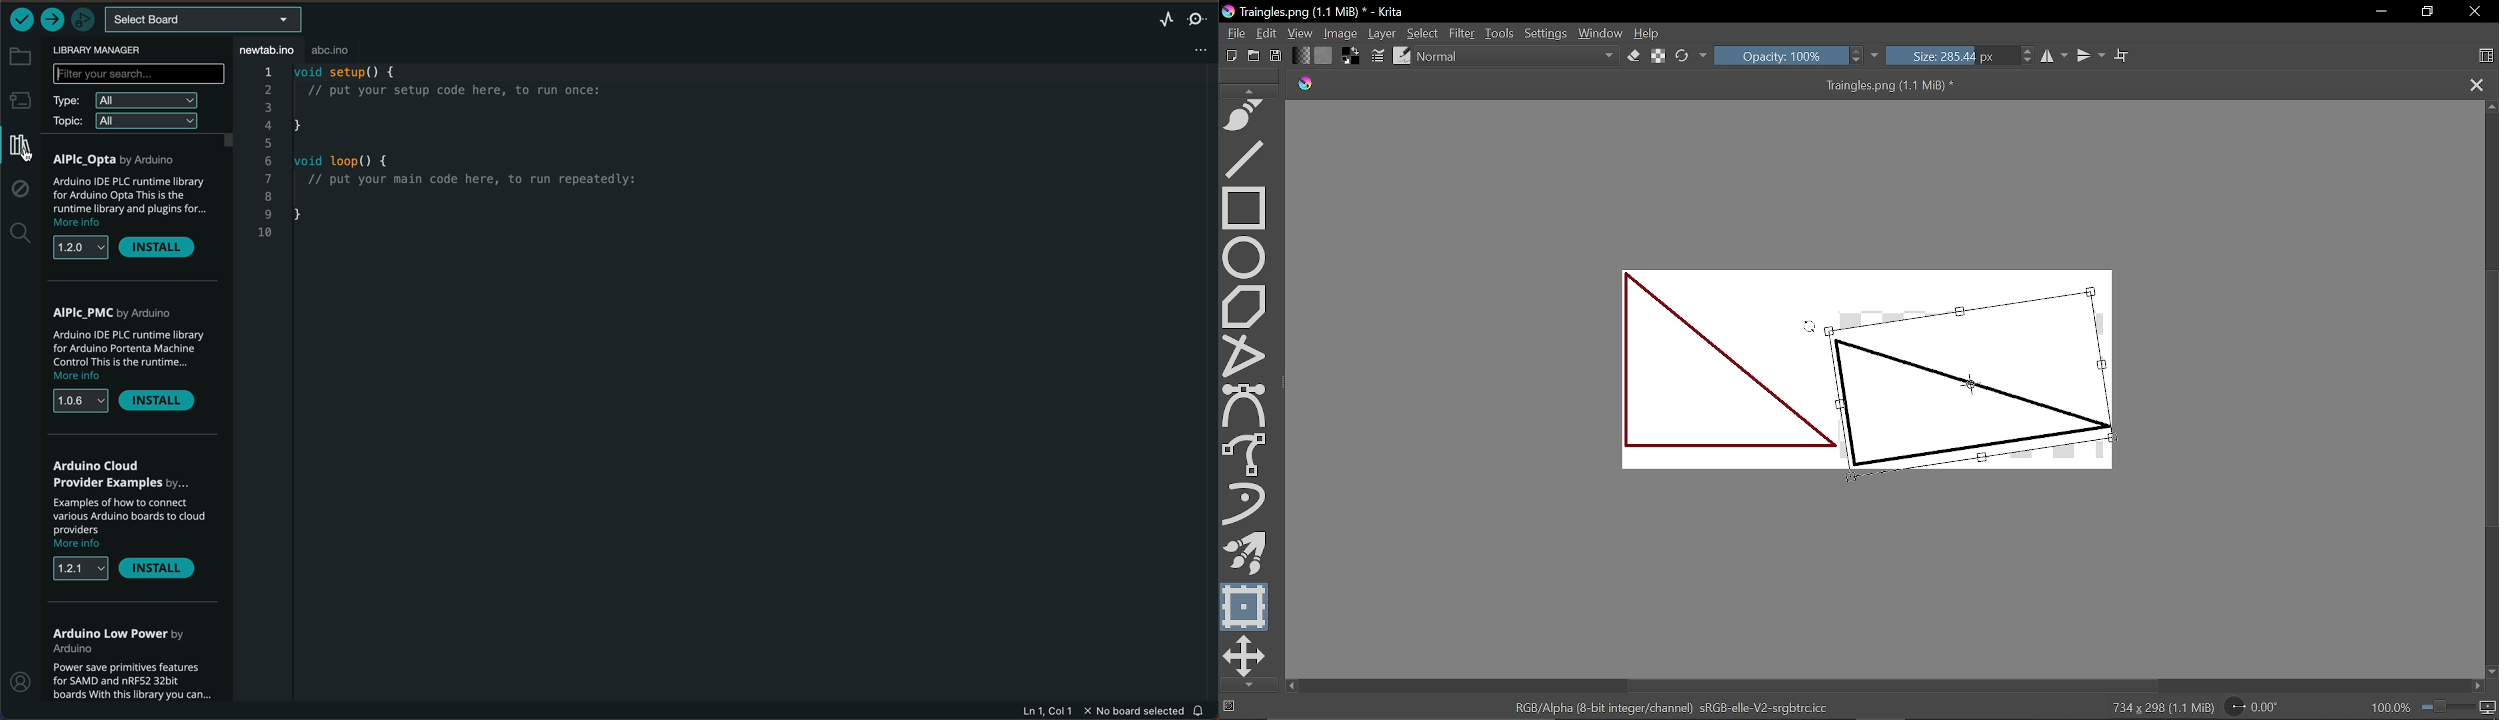 This screenshot has height=728, width=2520. Describe the element at coordinates (1547, 35) in the screenshot. I see `Settings` at that location.